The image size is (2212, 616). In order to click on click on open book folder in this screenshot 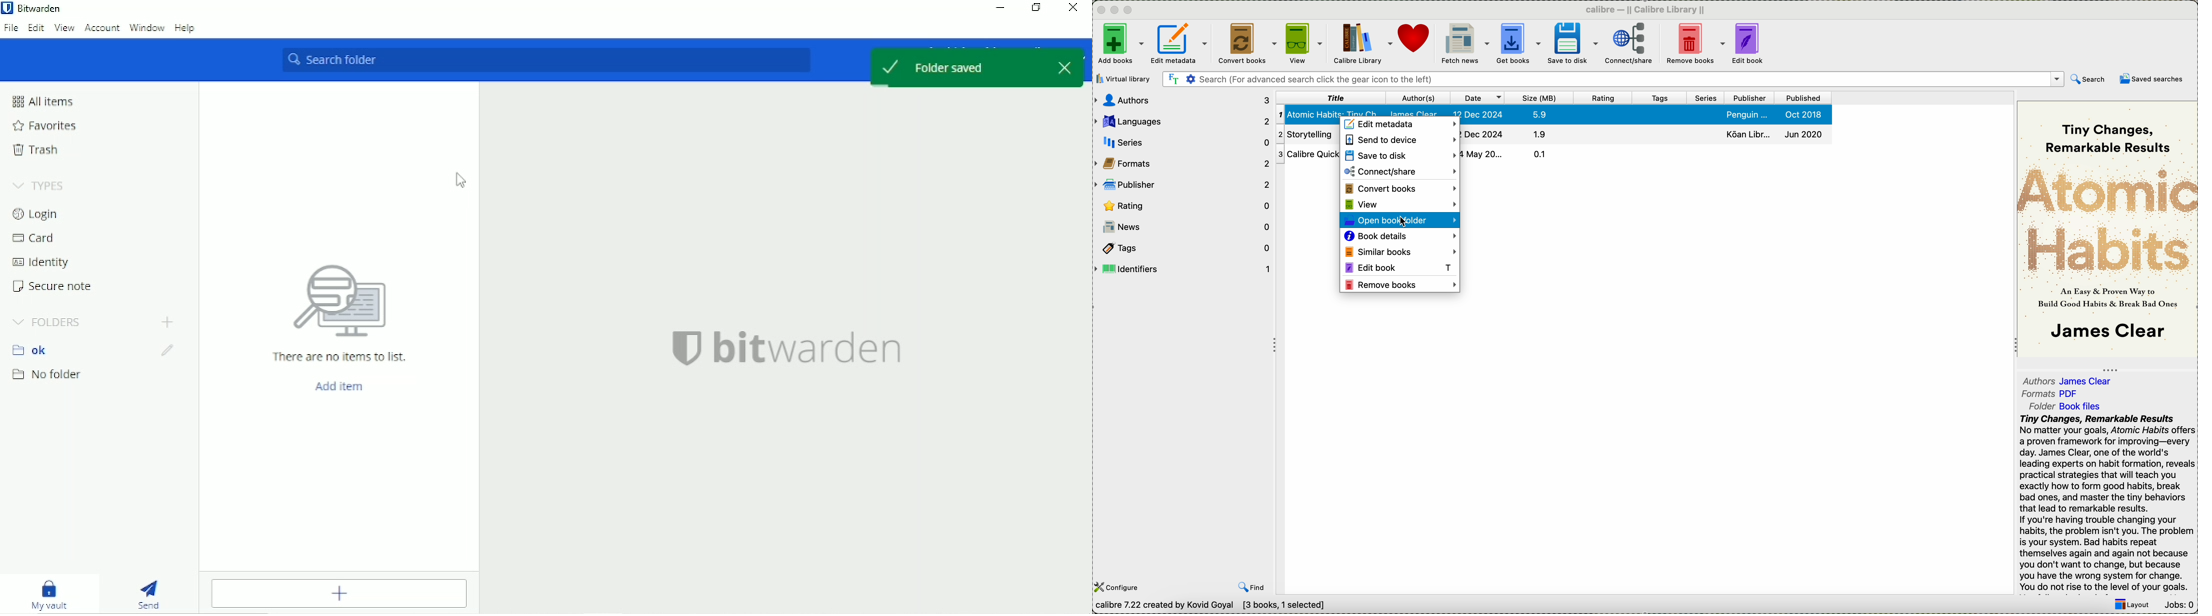, I will do `click(1400, 221)`.